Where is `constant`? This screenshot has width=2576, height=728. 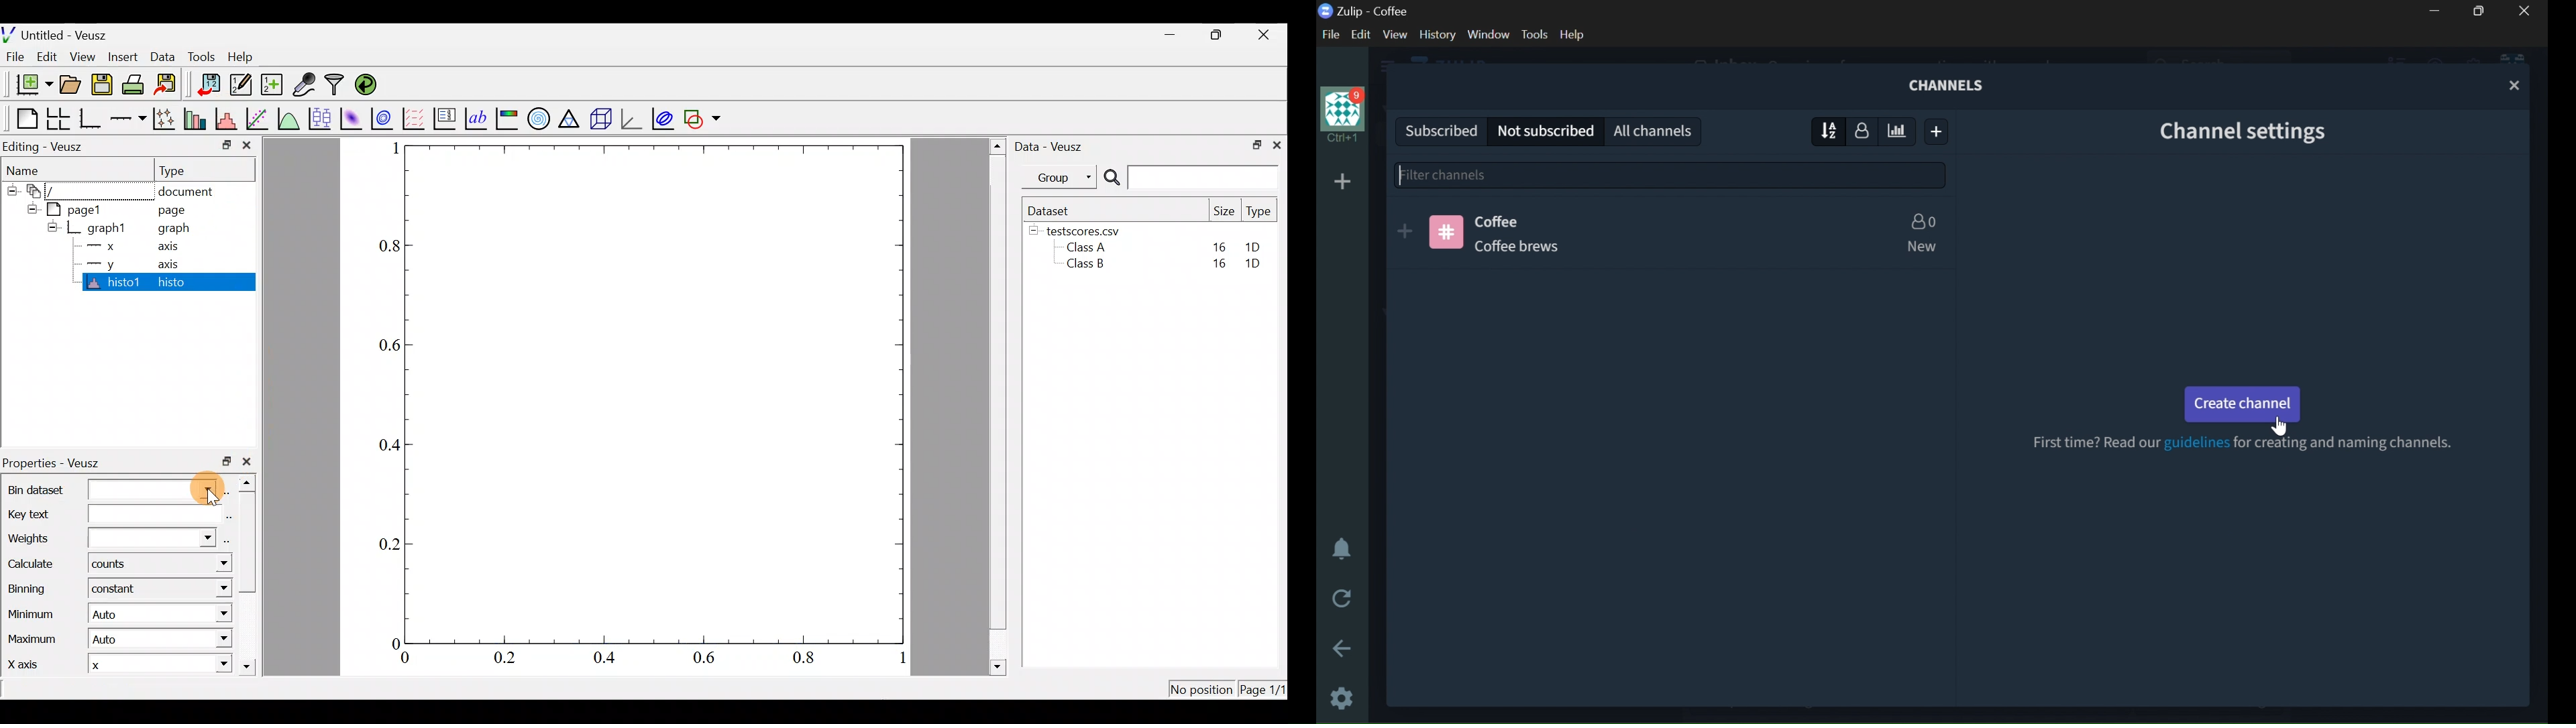
constant is located at coordinates (121, 590).